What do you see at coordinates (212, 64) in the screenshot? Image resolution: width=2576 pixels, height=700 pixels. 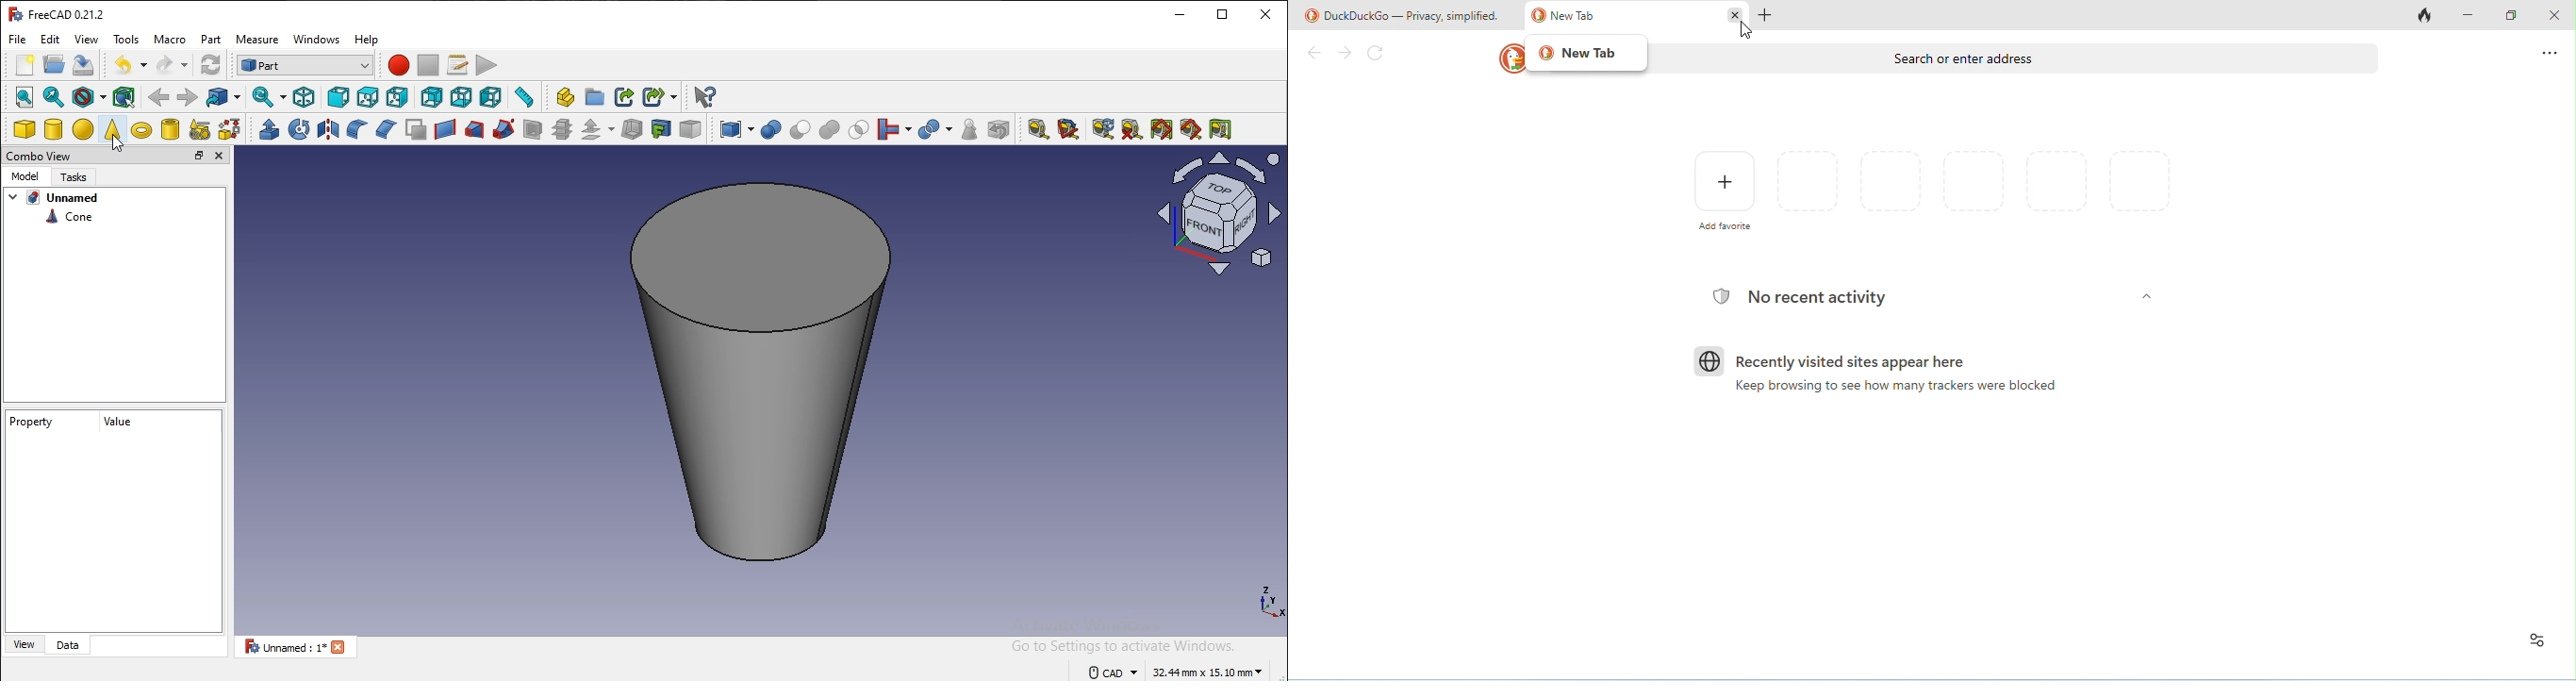 I see `refresh` at bounding box center [212, 64].